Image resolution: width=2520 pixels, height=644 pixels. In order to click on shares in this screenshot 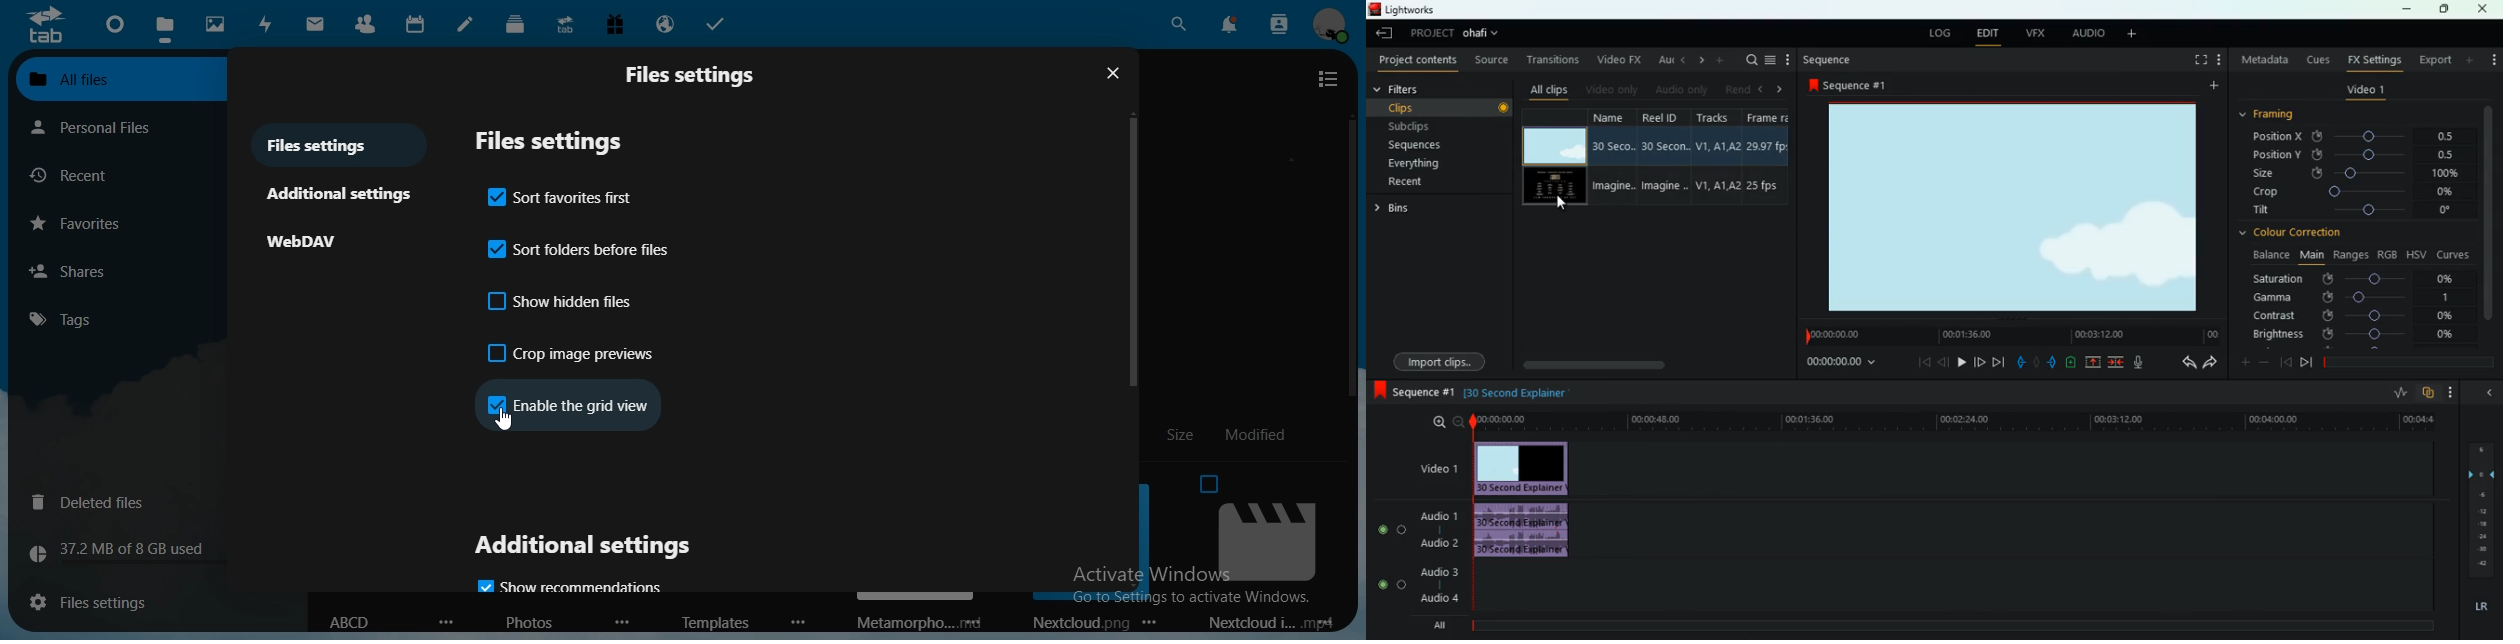, I will do `click(121, 271)`.